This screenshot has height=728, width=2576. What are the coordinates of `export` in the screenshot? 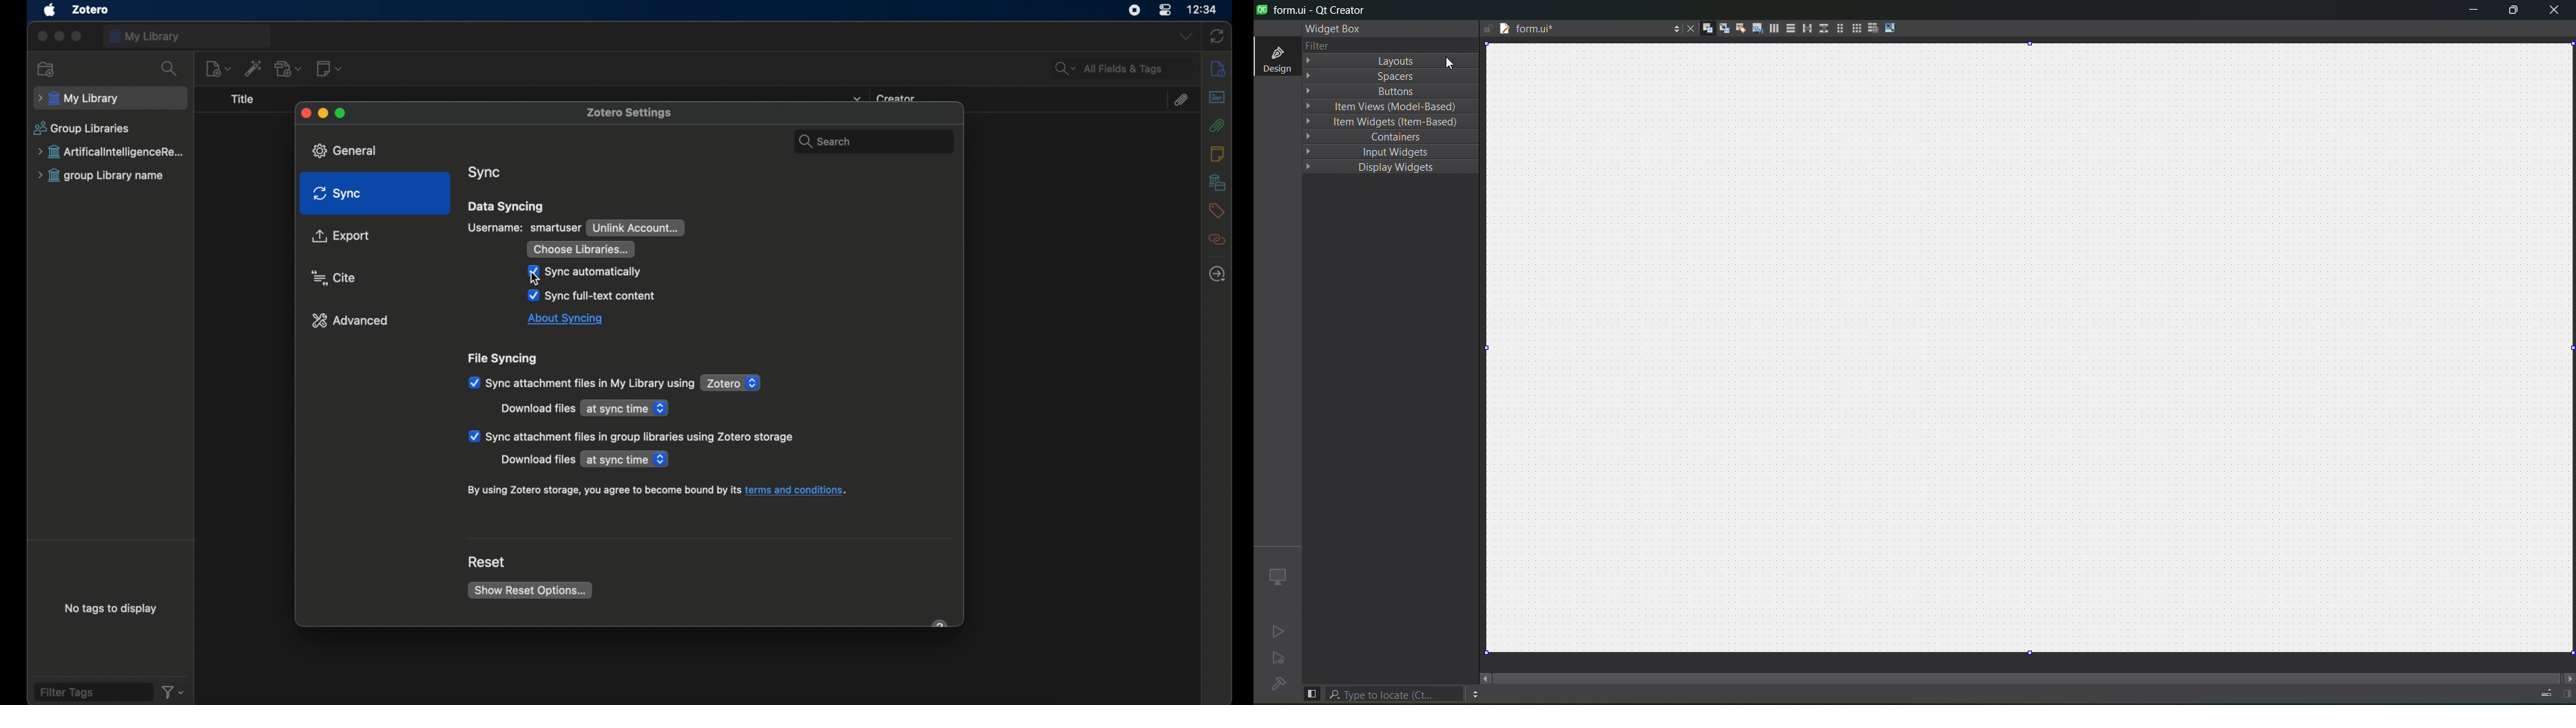 It's located at (341, 237).